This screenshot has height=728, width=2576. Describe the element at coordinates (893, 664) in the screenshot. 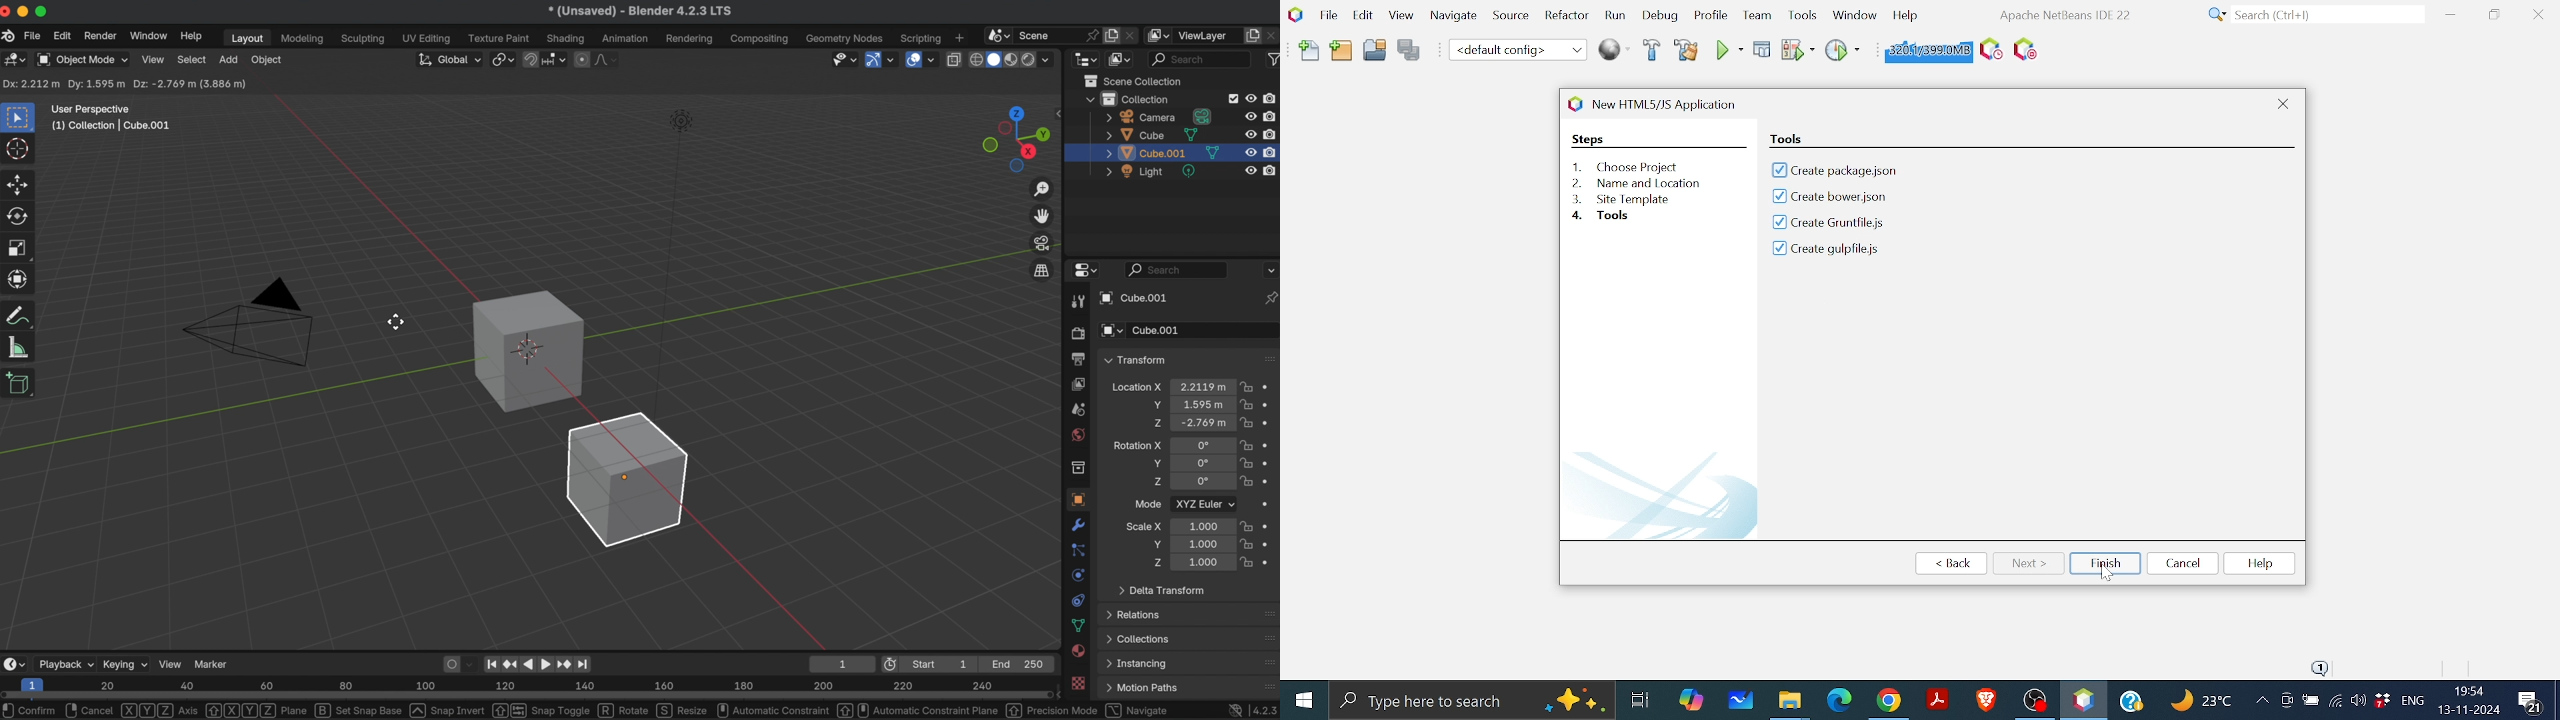

I see `use preview range` at that location.